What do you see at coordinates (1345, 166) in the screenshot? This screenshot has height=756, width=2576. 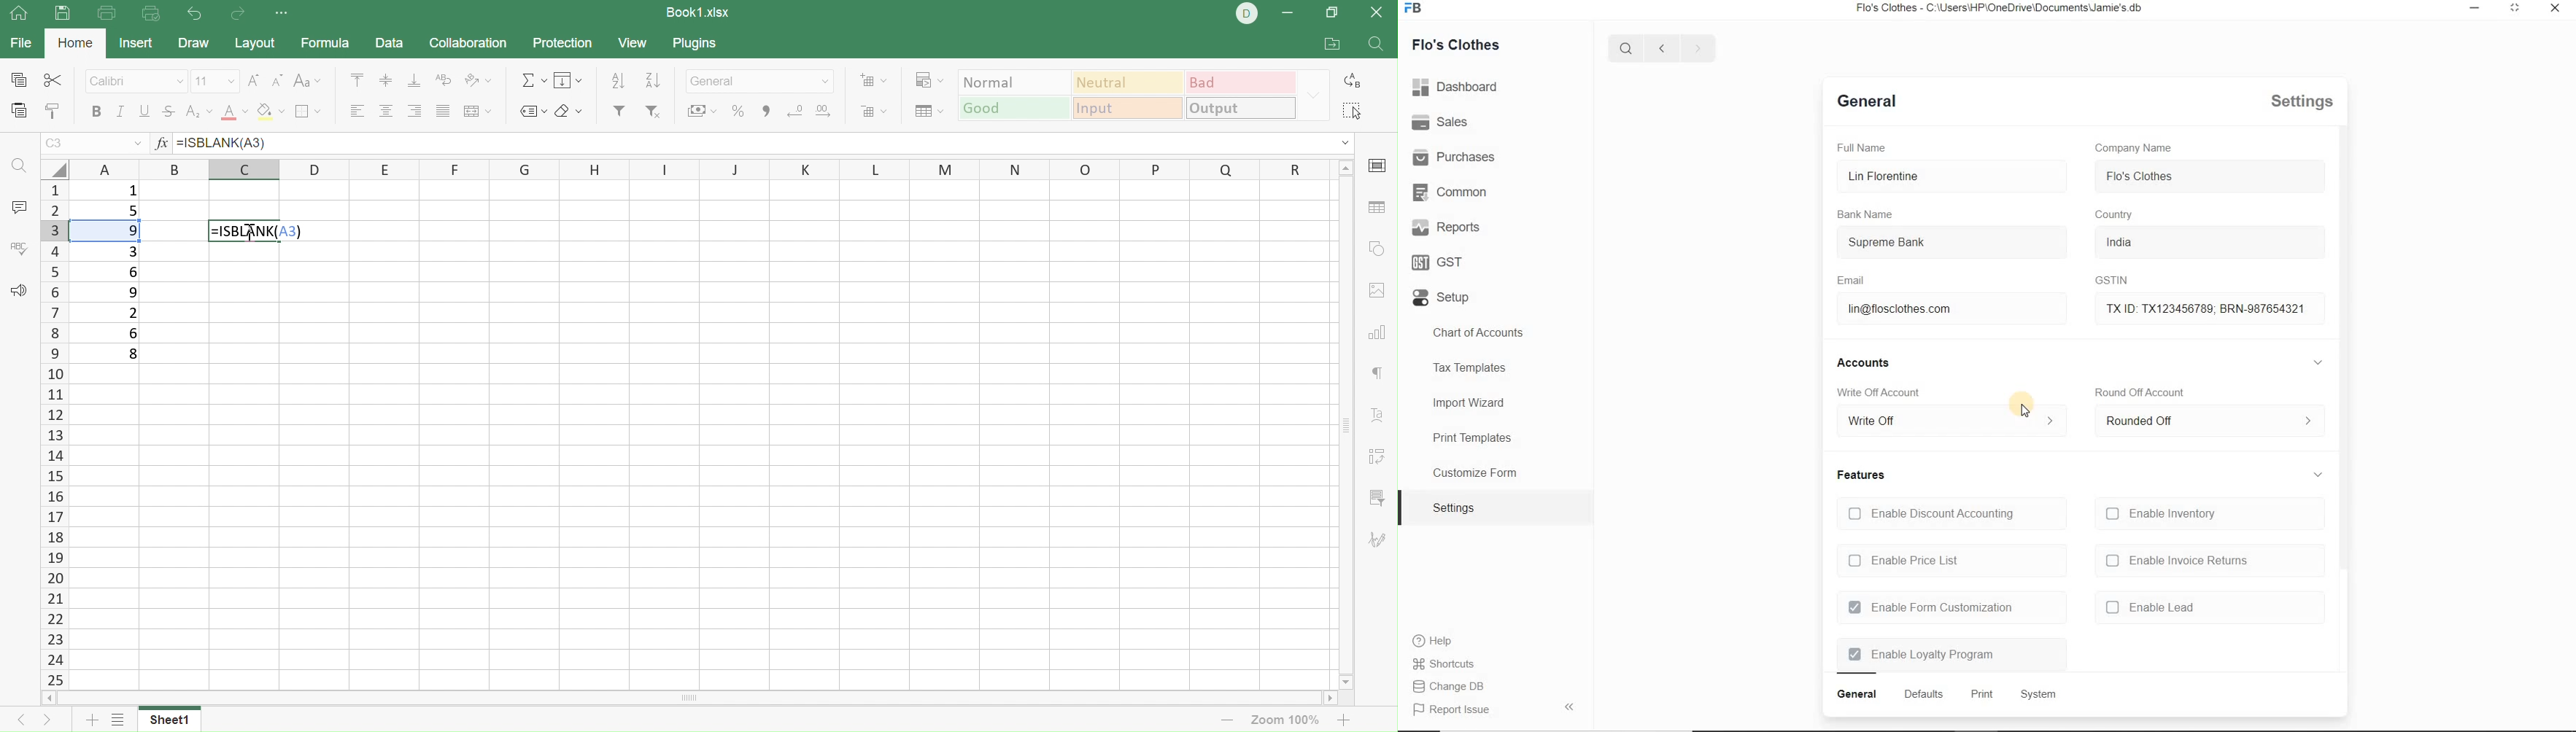 I see `Scroll up` at bounding box center [1345, 166].